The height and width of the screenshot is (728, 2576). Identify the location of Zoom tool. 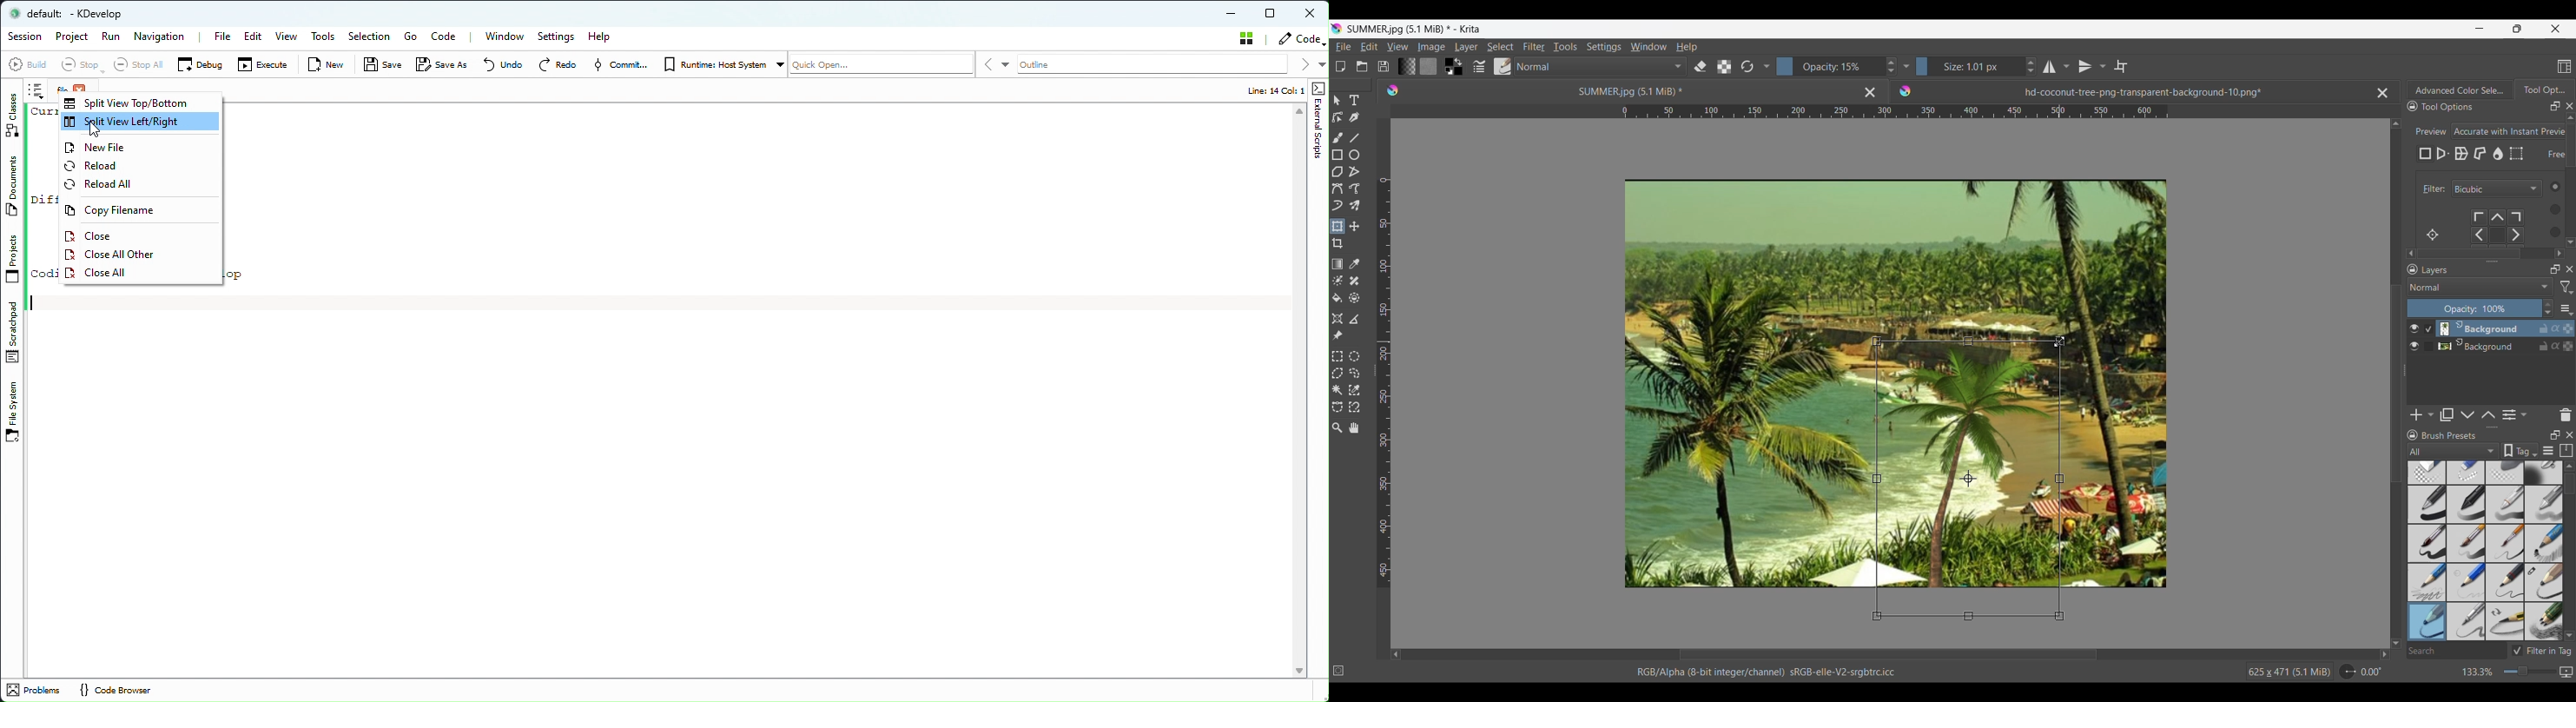
(1337, 428).